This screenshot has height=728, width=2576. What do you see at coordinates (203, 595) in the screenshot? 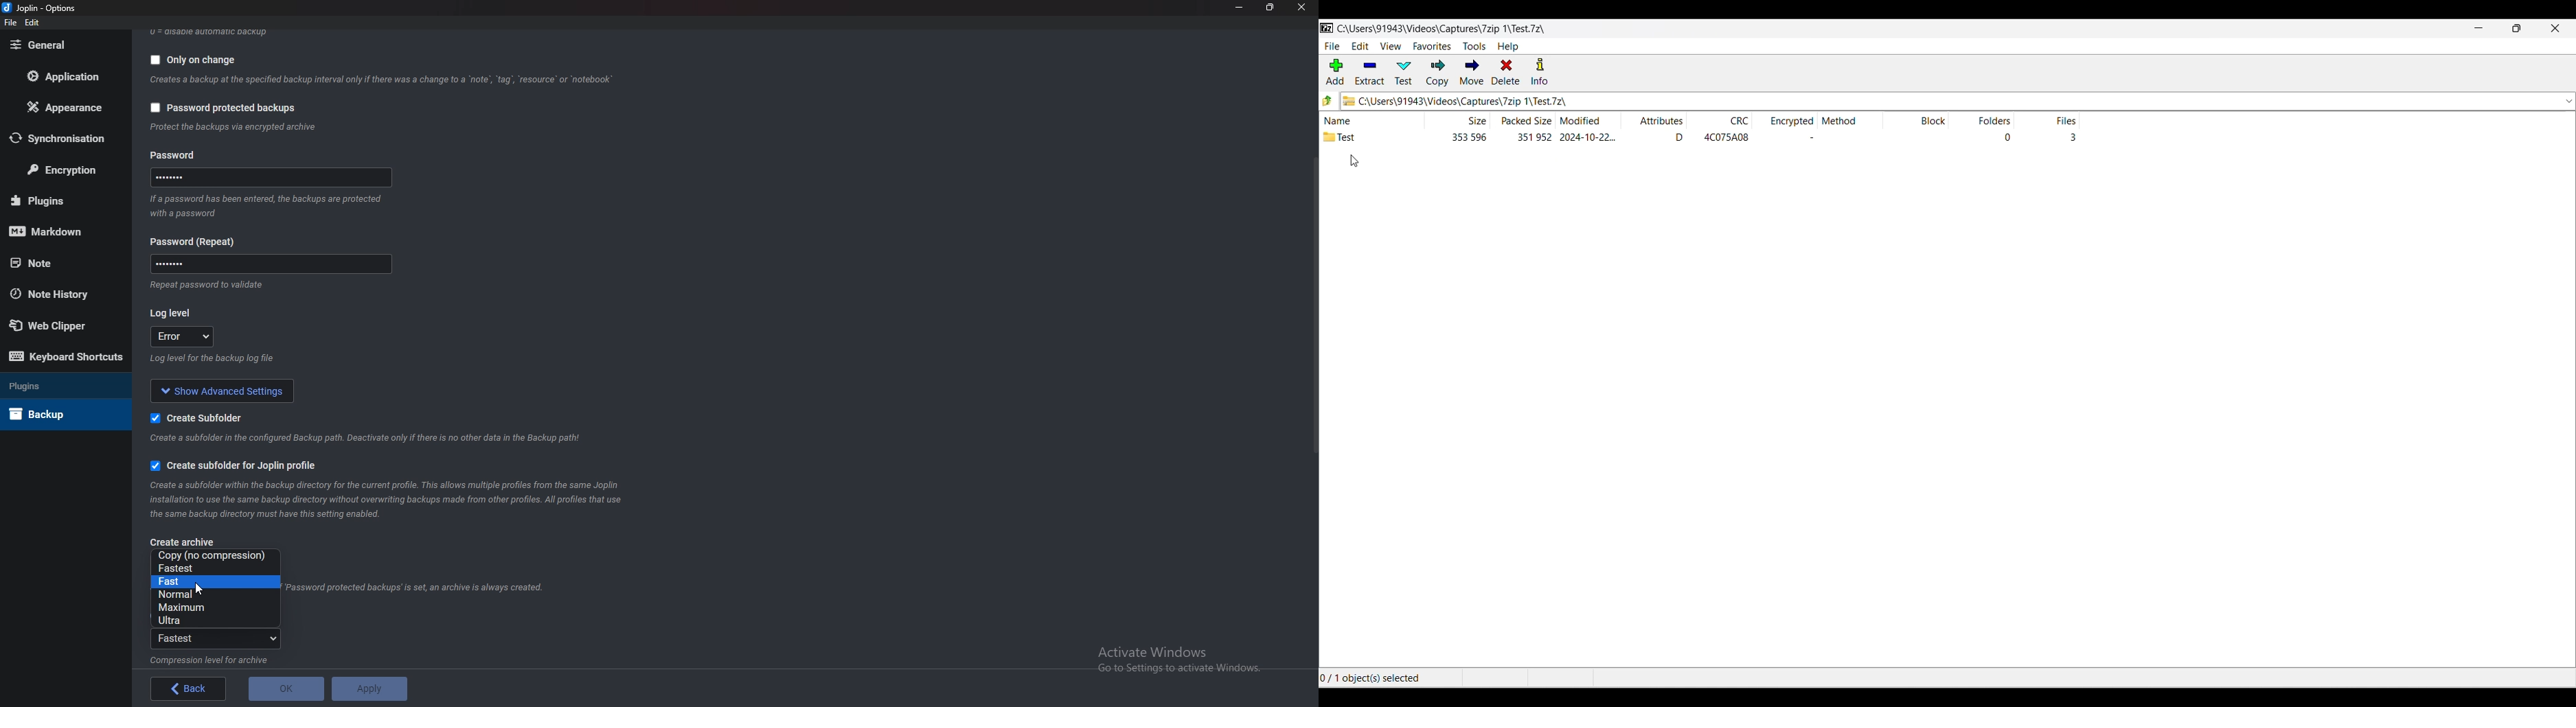
I see `Normal` at bounding box center [203, 595].